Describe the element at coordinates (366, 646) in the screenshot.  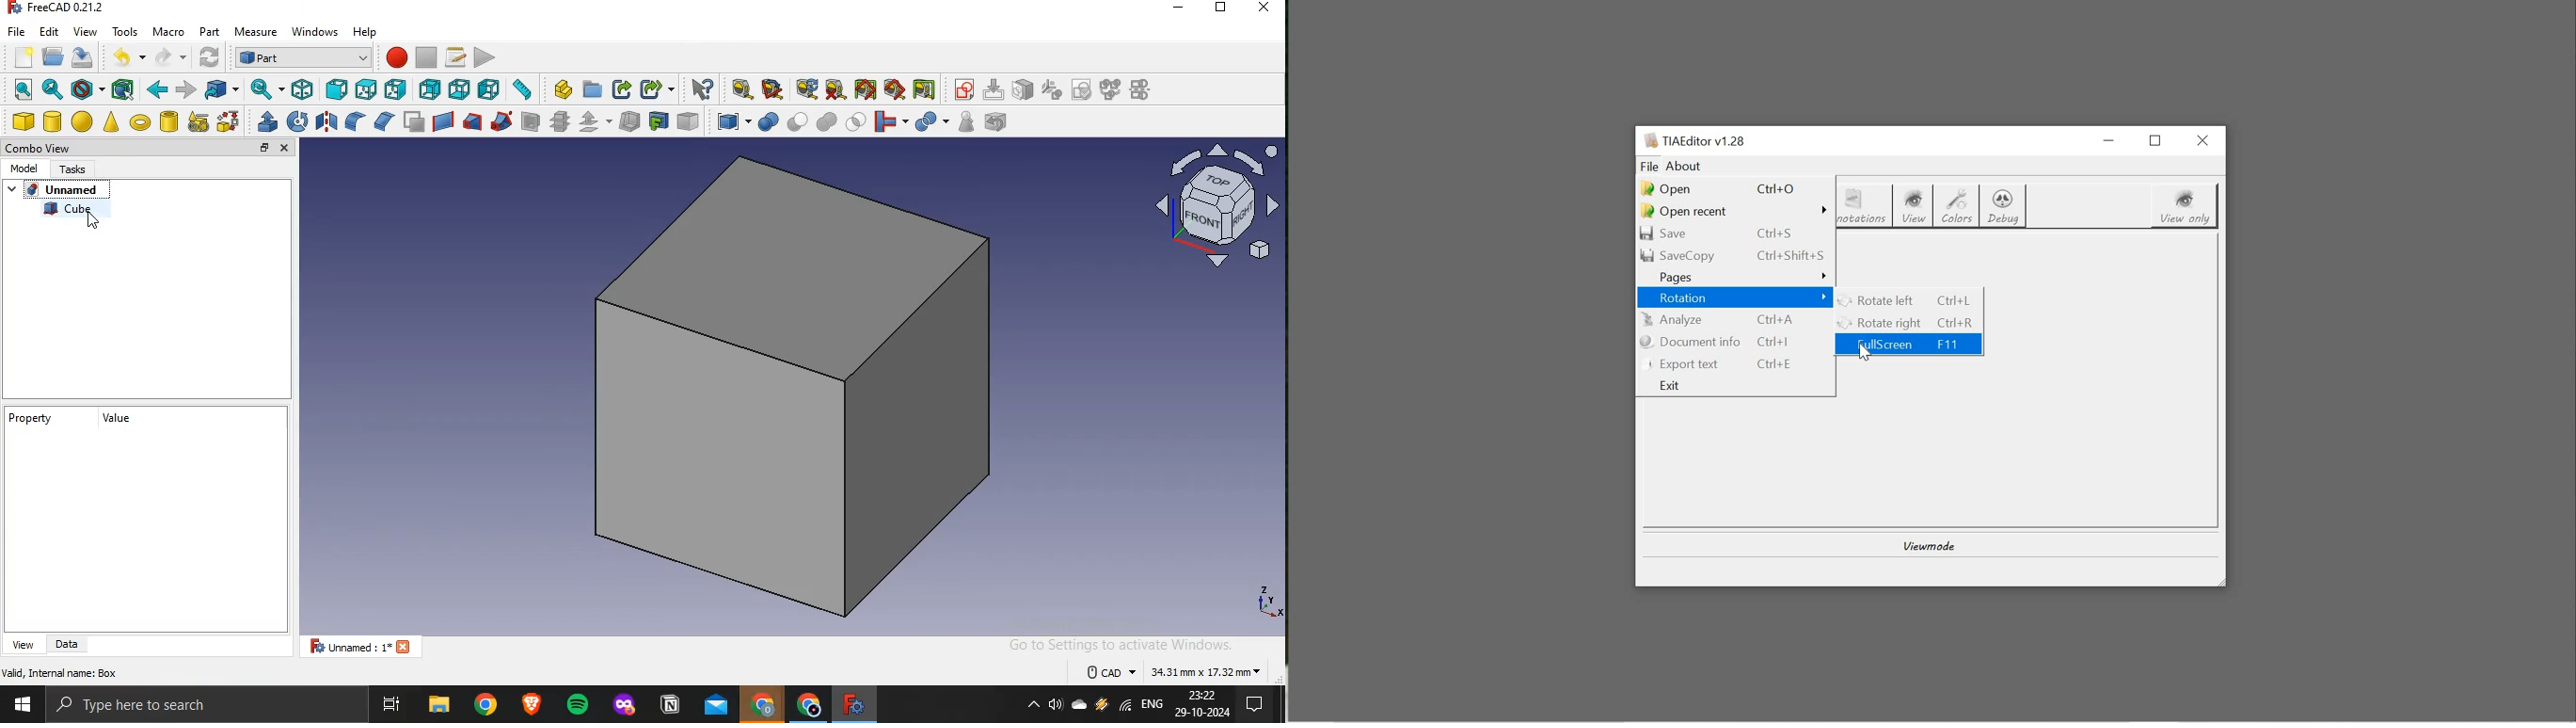
I see `unnamed` at that location.